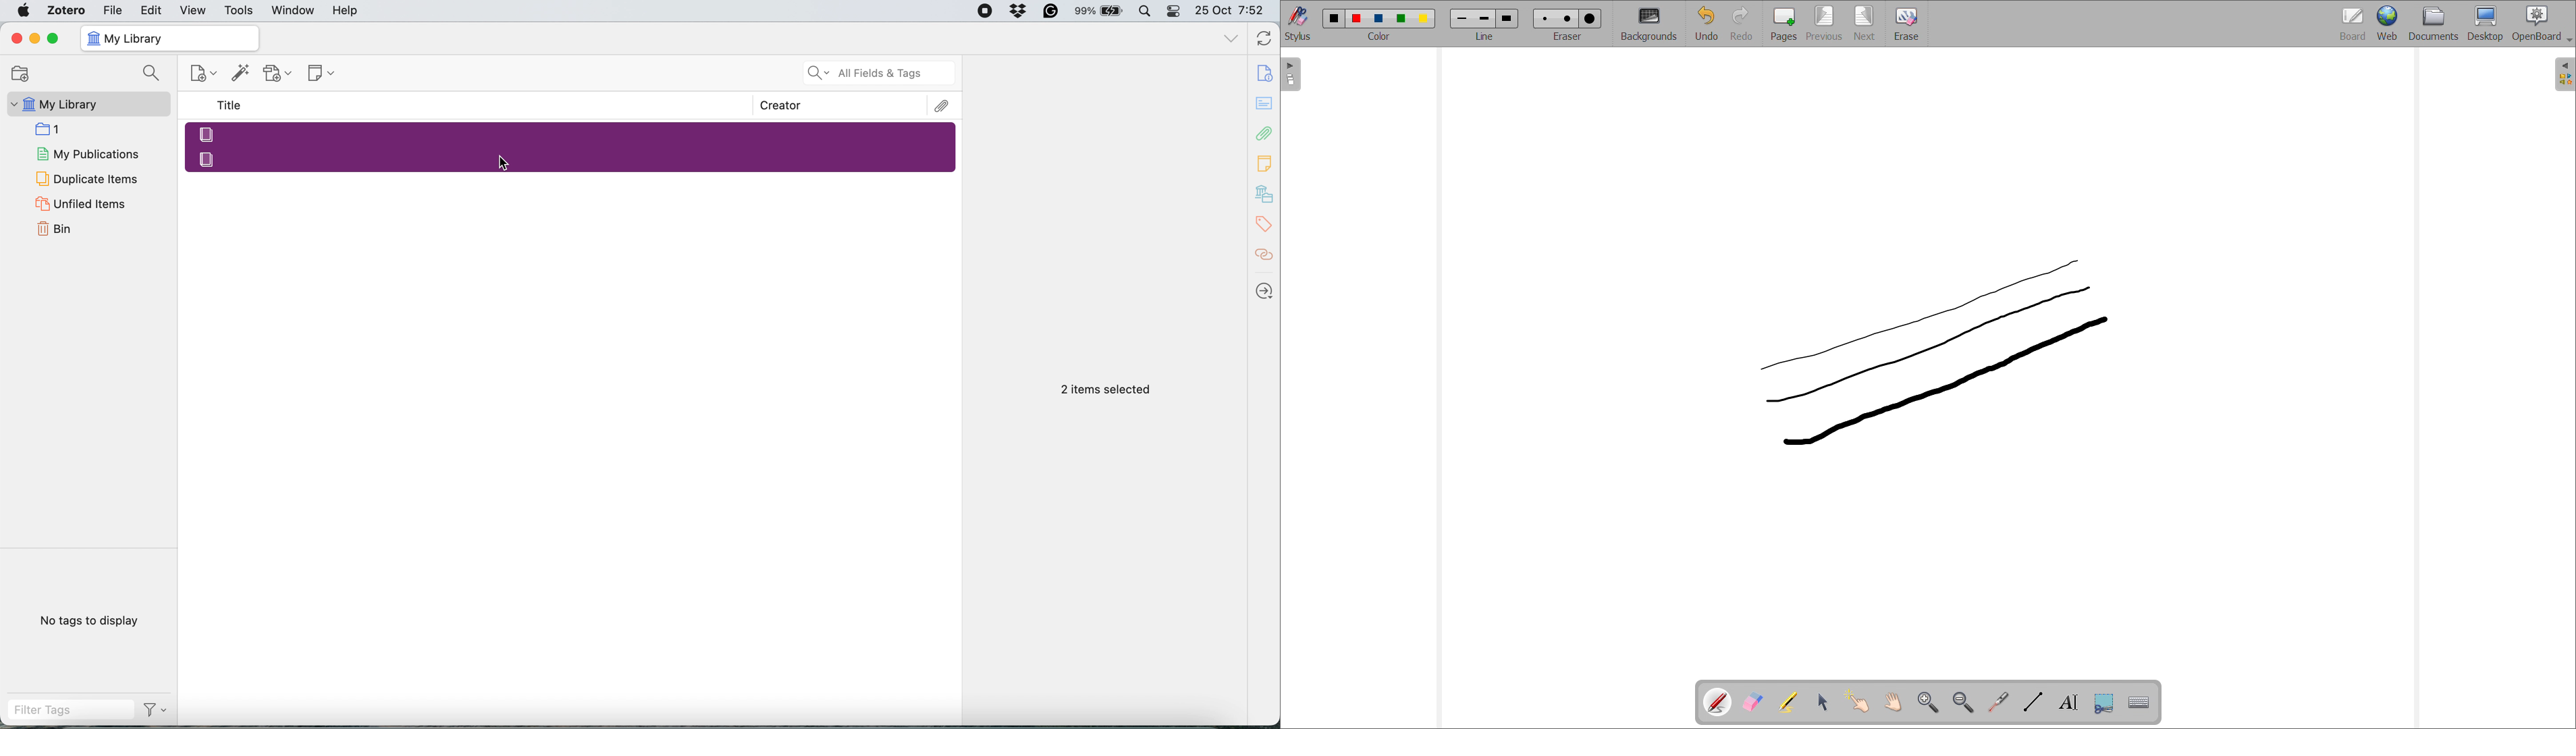 This screenshot has height=756, width=2576. What do you see at coordinates (70, 710) in the screenshot?
I see `Filter Tags` at bounding box center [70, 710].